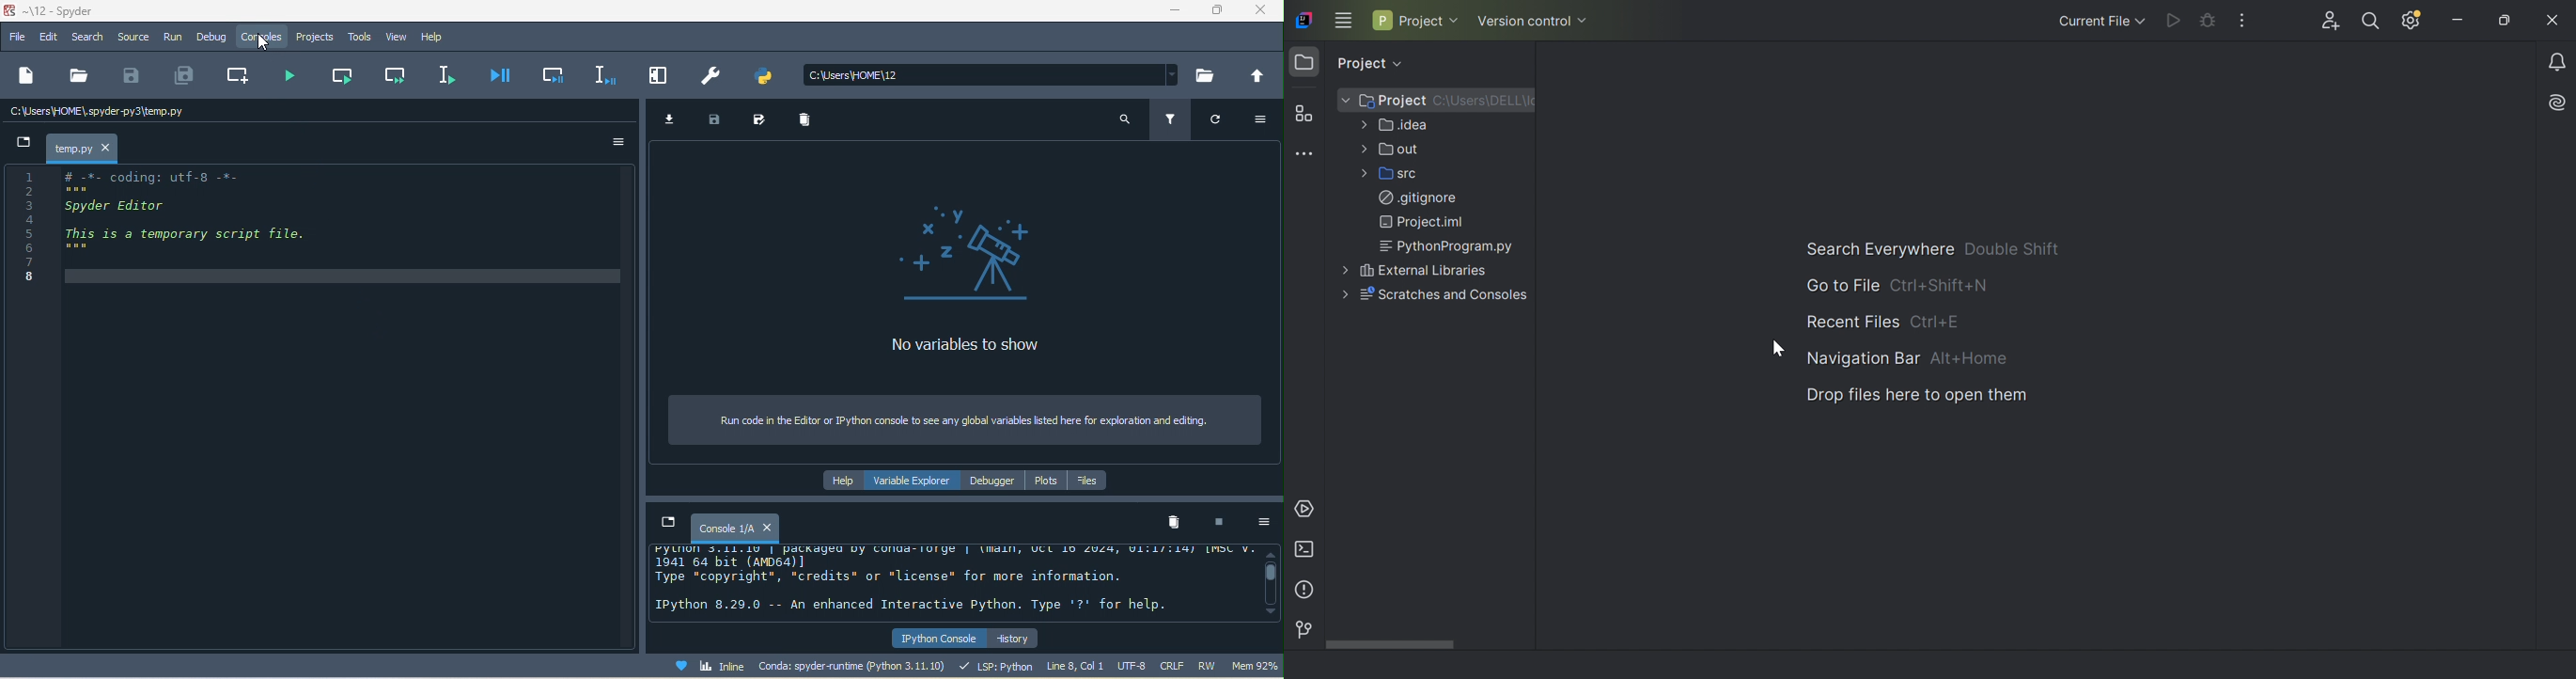  I want to click on editor pane, so click(308, 227).